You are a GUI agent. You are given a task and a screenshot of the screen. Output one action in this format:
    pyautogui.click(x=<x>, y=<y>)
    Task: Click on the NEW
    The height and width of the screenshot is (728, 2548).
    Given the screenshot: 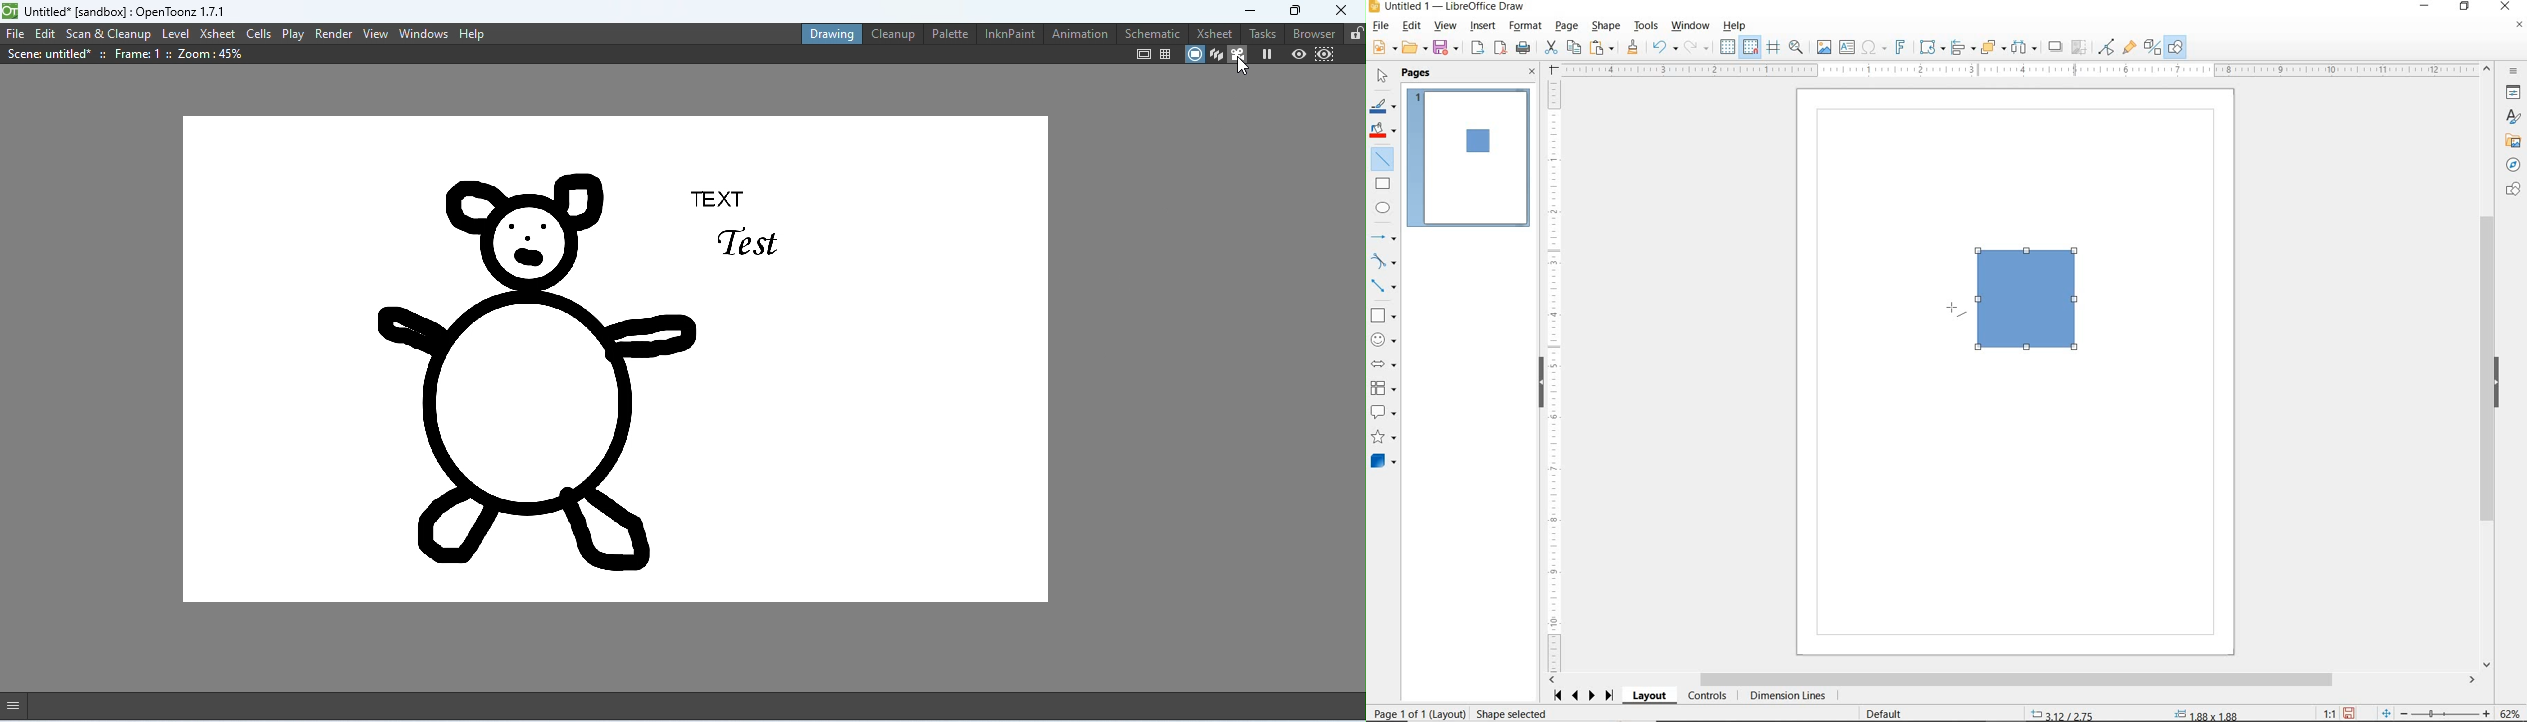 What is the action you would take?
    pyautogui.click(x=1383, y=48)
    